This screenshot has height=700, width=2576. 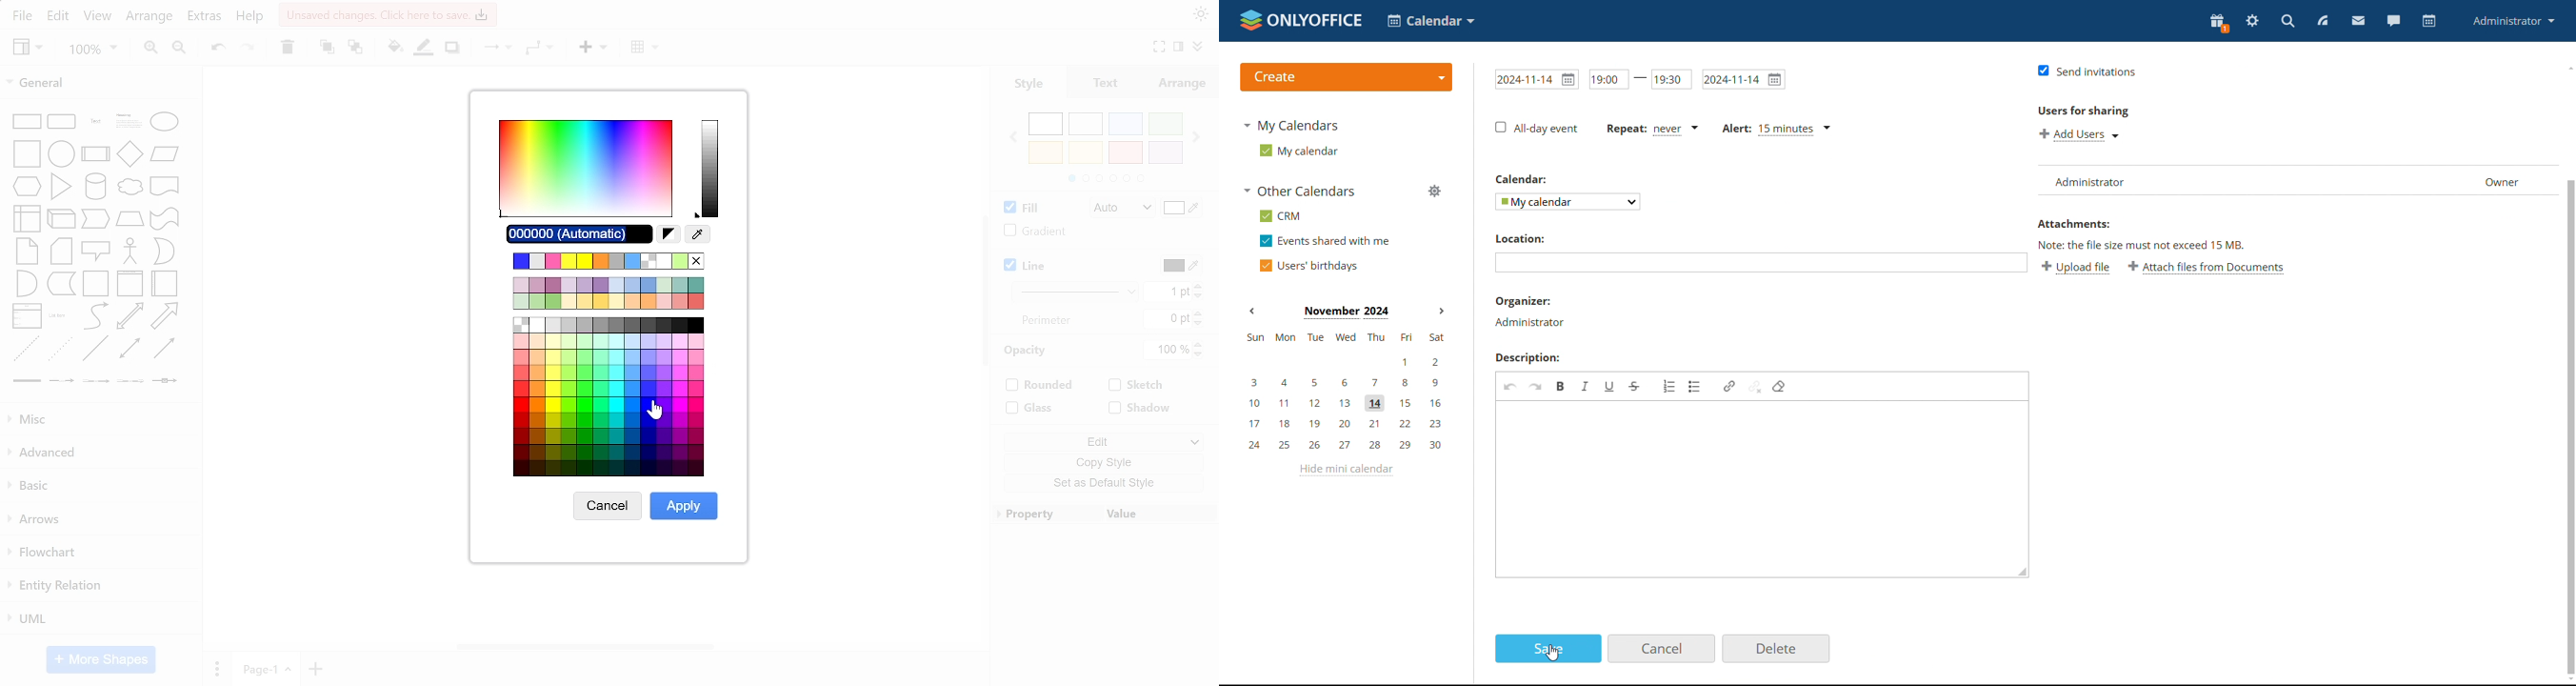 I want to click on line, so click(x=1028, y=267).